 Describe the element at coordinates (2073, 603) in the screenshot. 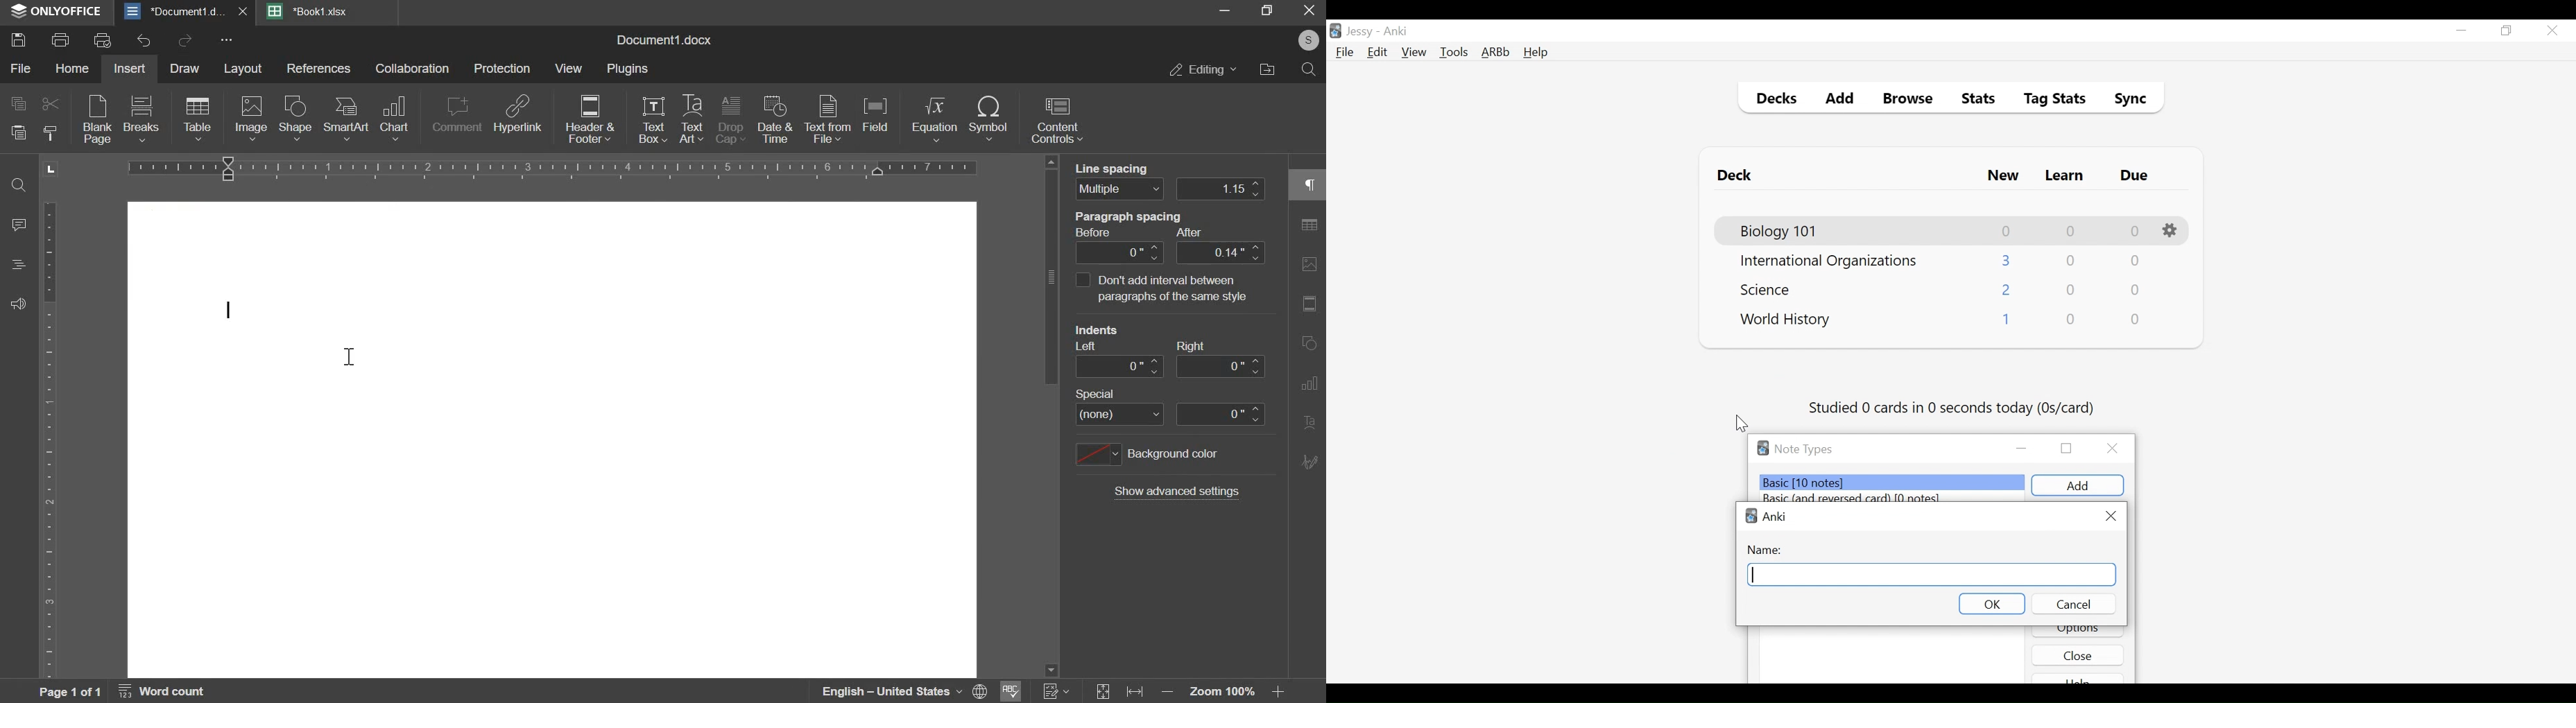

I see `Cancel` at that location.